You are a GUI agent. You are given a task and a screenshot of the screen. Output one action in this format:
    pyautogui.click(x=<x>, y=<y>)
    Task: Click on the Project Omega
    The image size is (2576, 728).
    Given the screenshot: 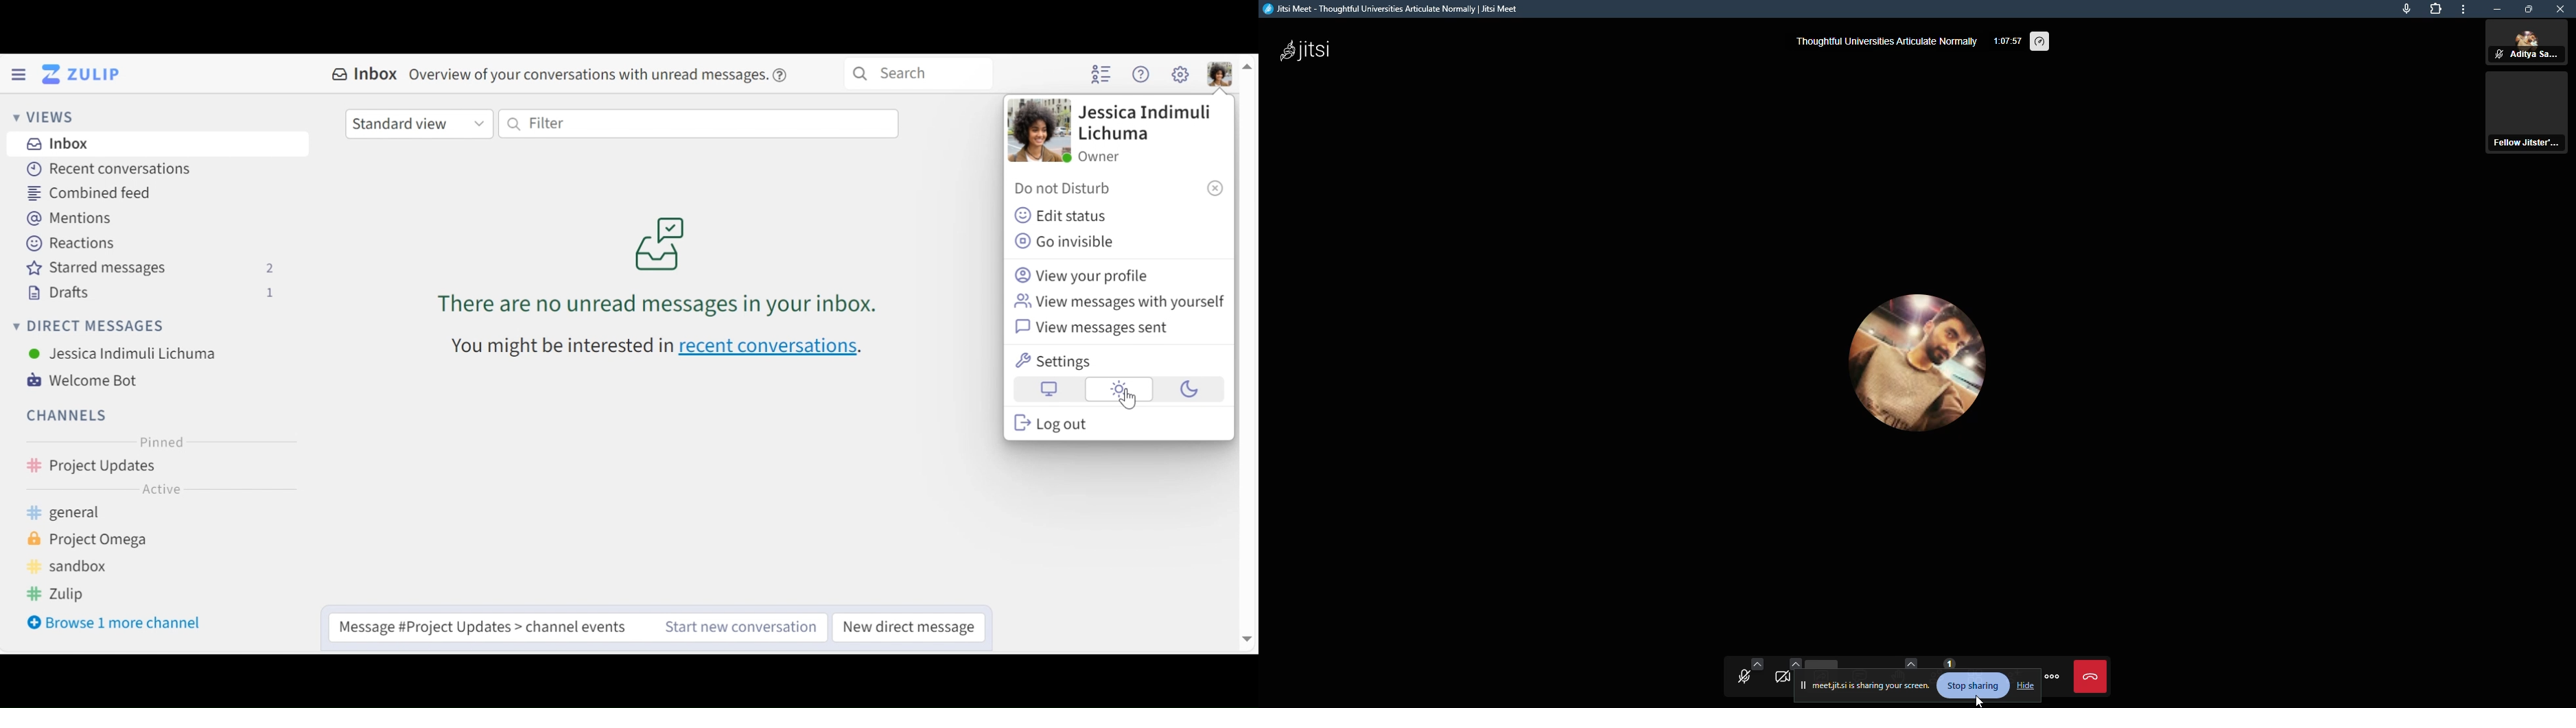 What is the action you would take?
    pyautogui.click(x=98, y=540)
    